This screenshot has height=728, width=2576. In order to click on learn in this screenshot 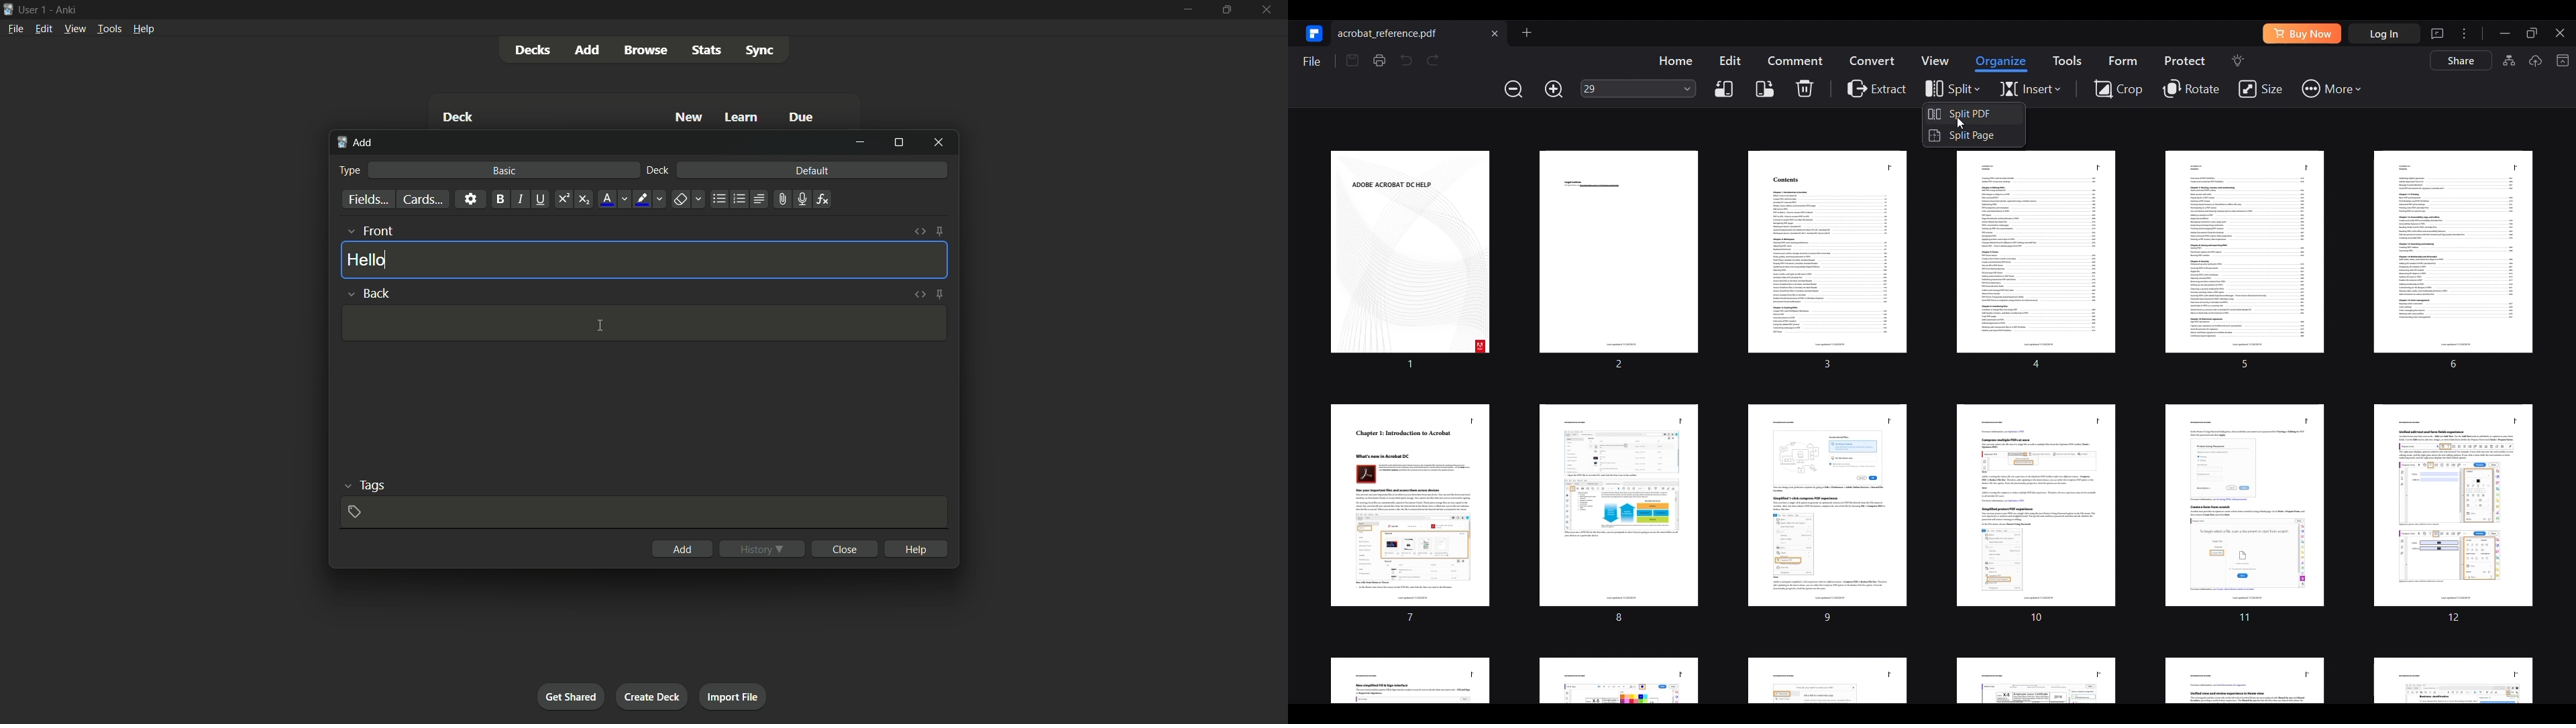, I will do `click(742, 117)`.